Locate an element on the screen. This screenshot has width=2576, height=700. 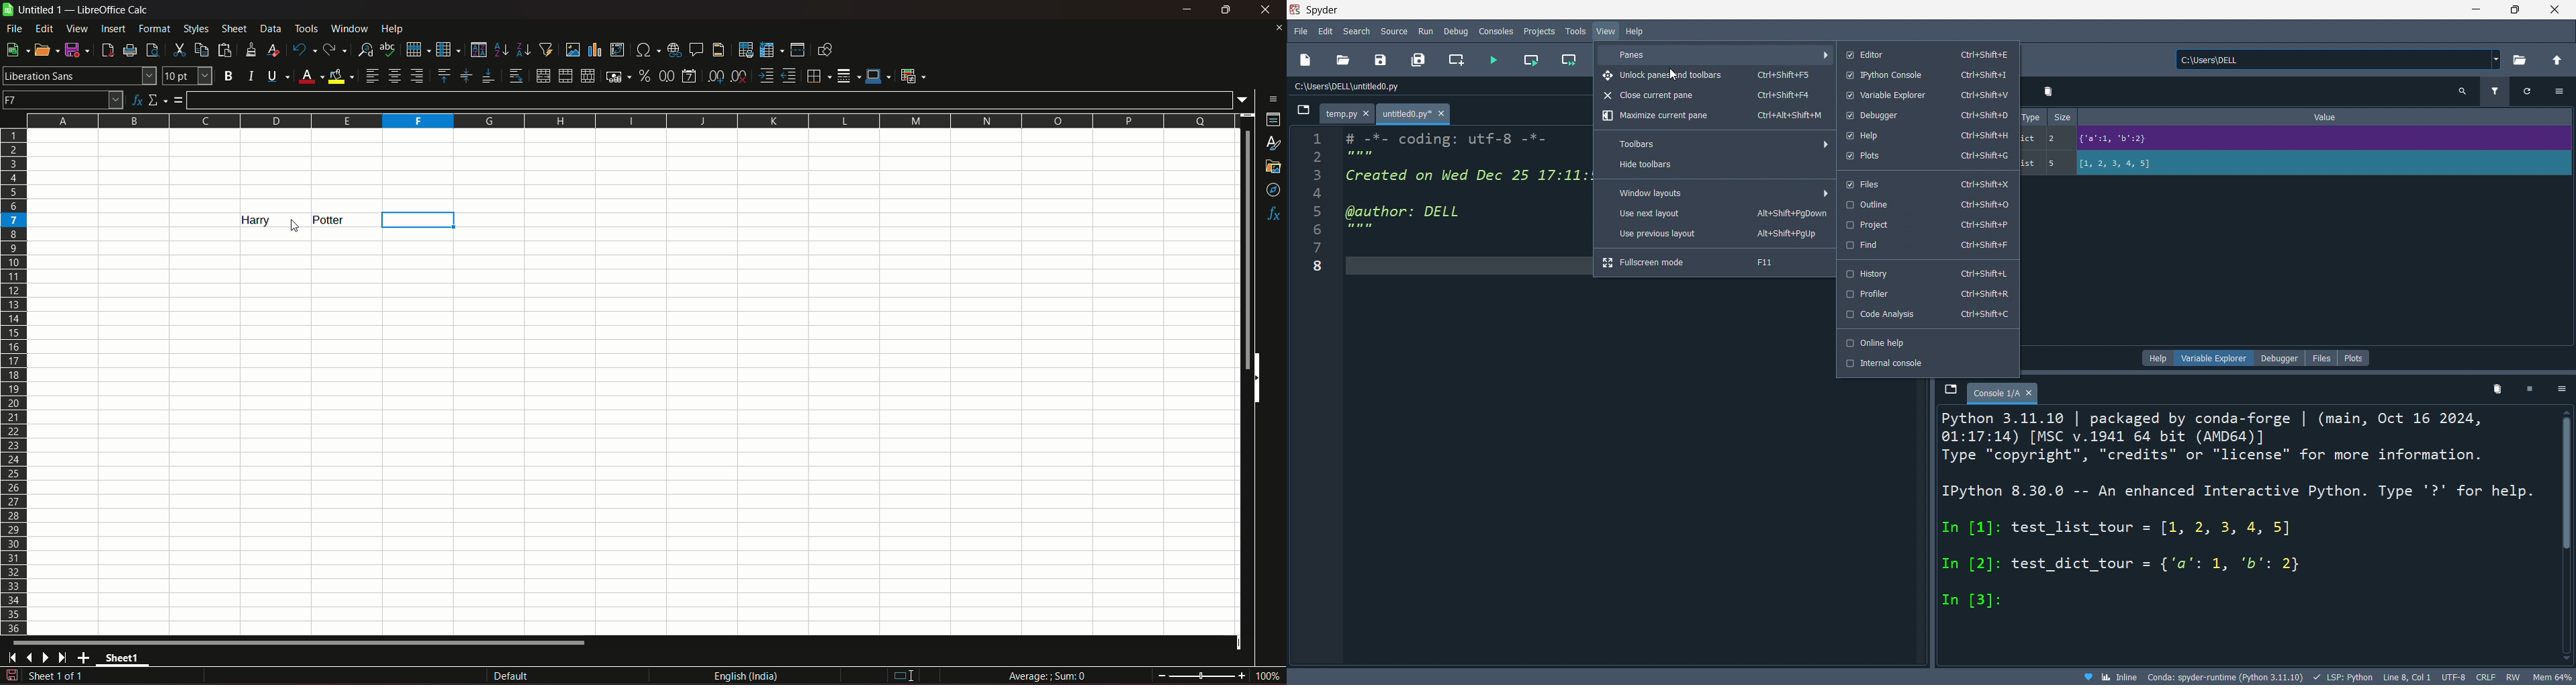
scroll to previous is located at coordinates (31, 659).